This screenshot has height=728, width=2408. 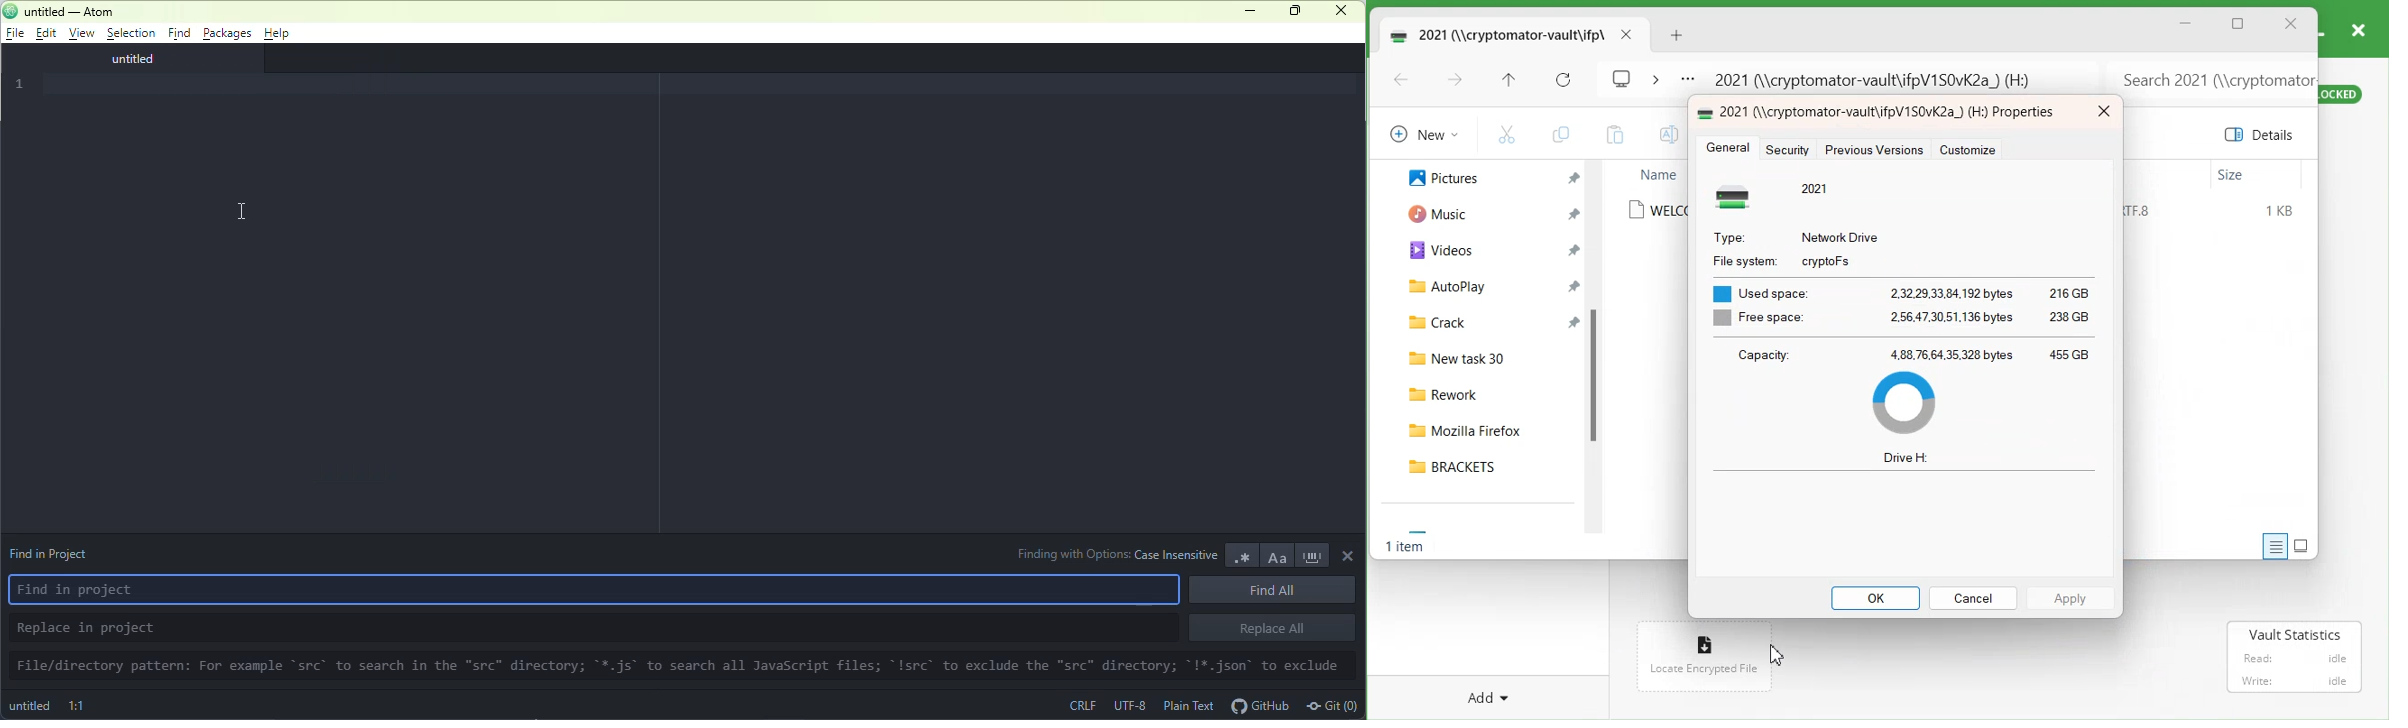 I want to click on 1:1, so click(x=79, y=704).